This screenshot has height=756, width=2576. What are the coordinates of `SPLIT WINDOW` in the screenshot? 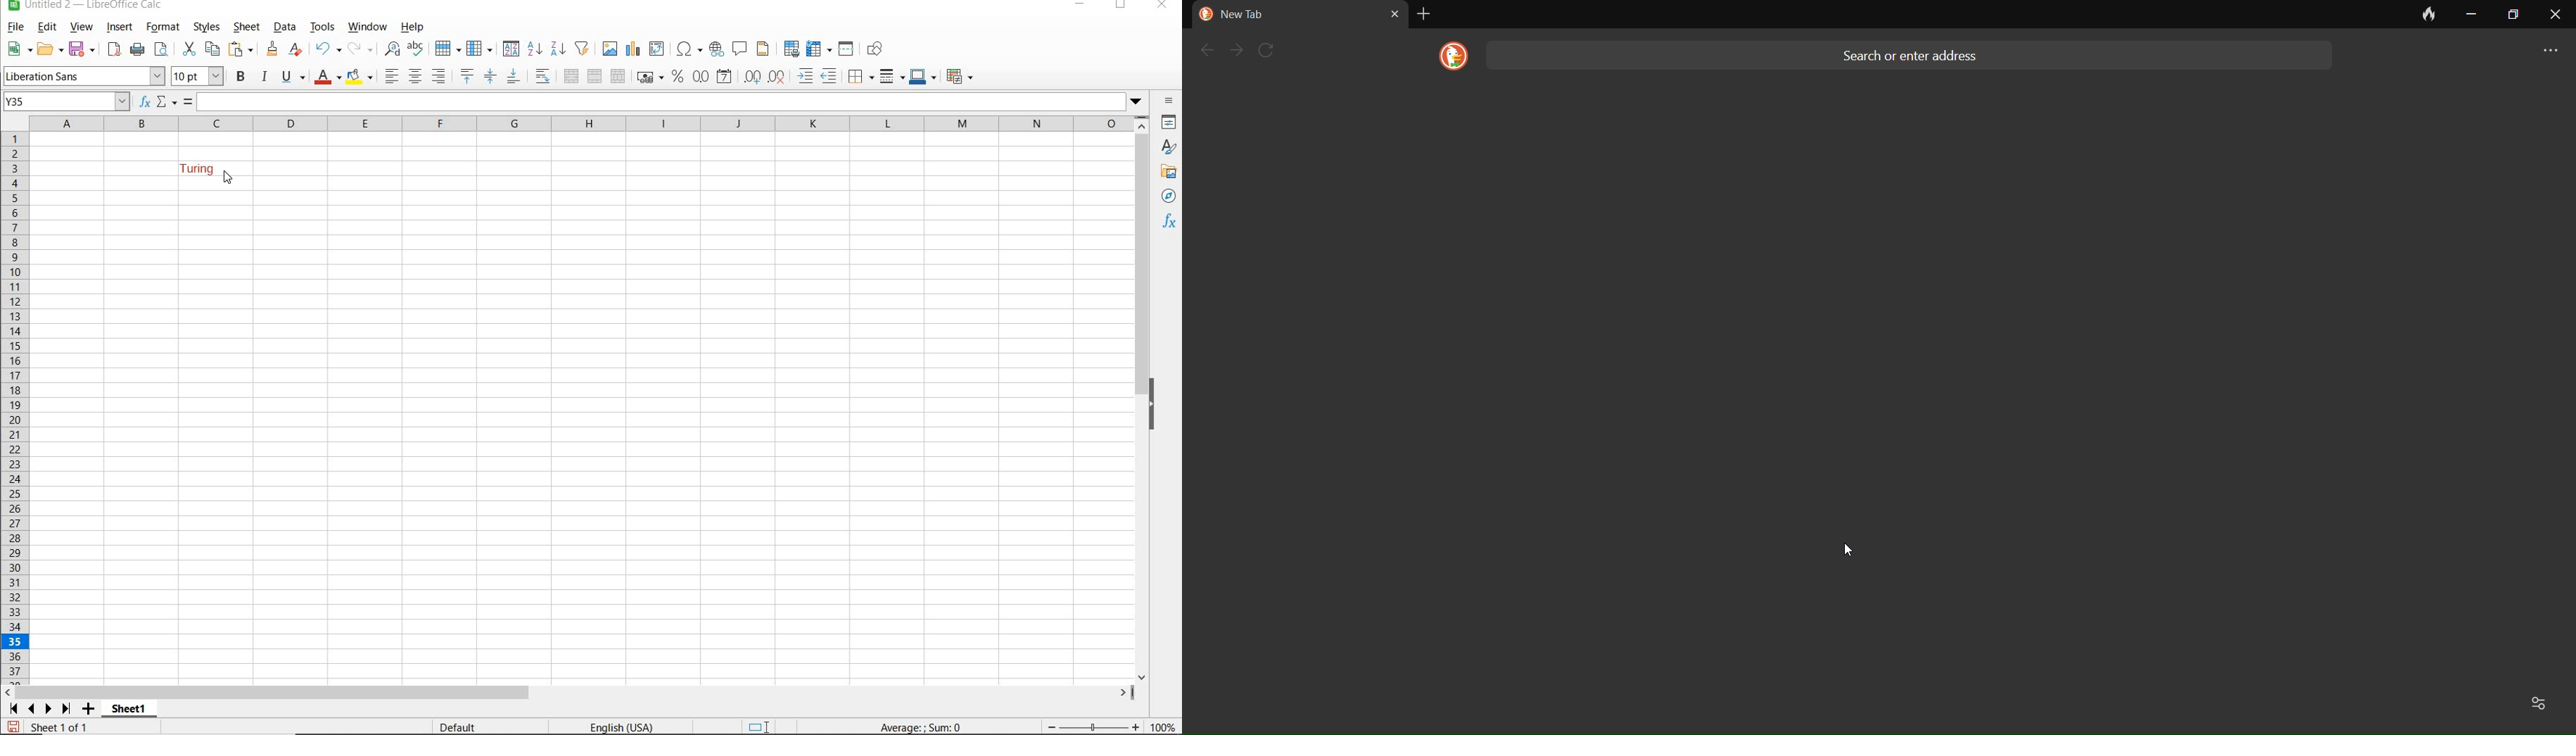 It's located at (846, 51).